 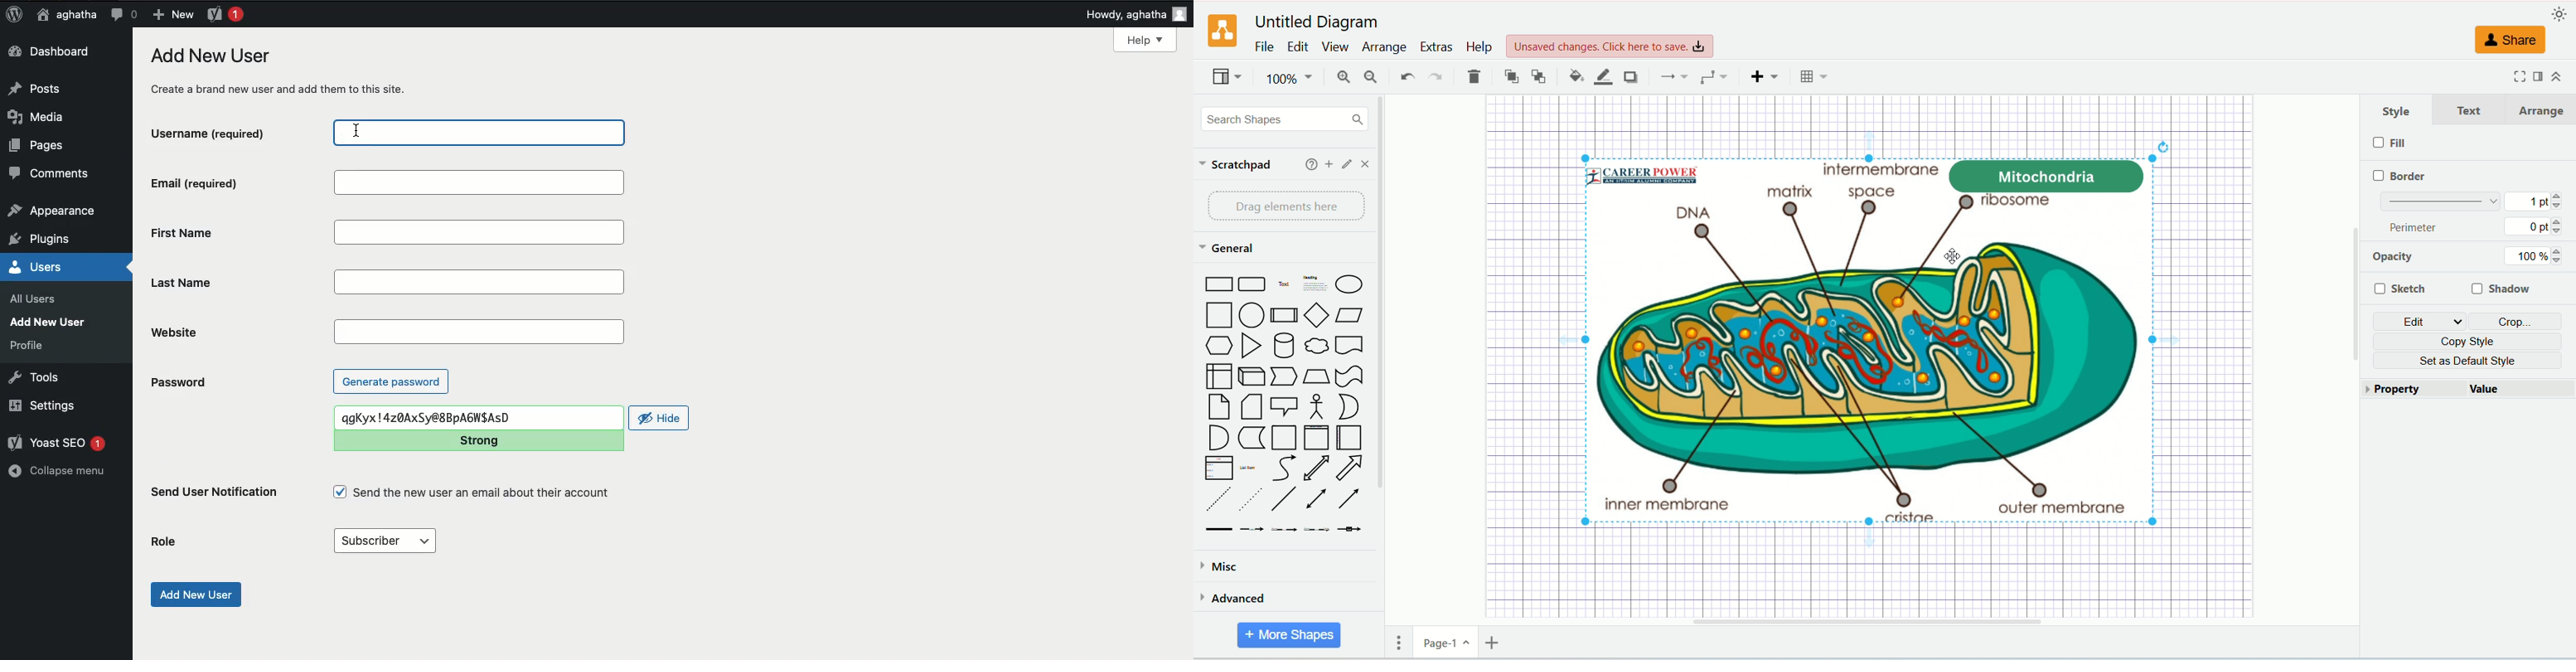 What do you see at coordinates (239, 284) in the screenshot?
I see `Last name` at bounding box center [239, 284].